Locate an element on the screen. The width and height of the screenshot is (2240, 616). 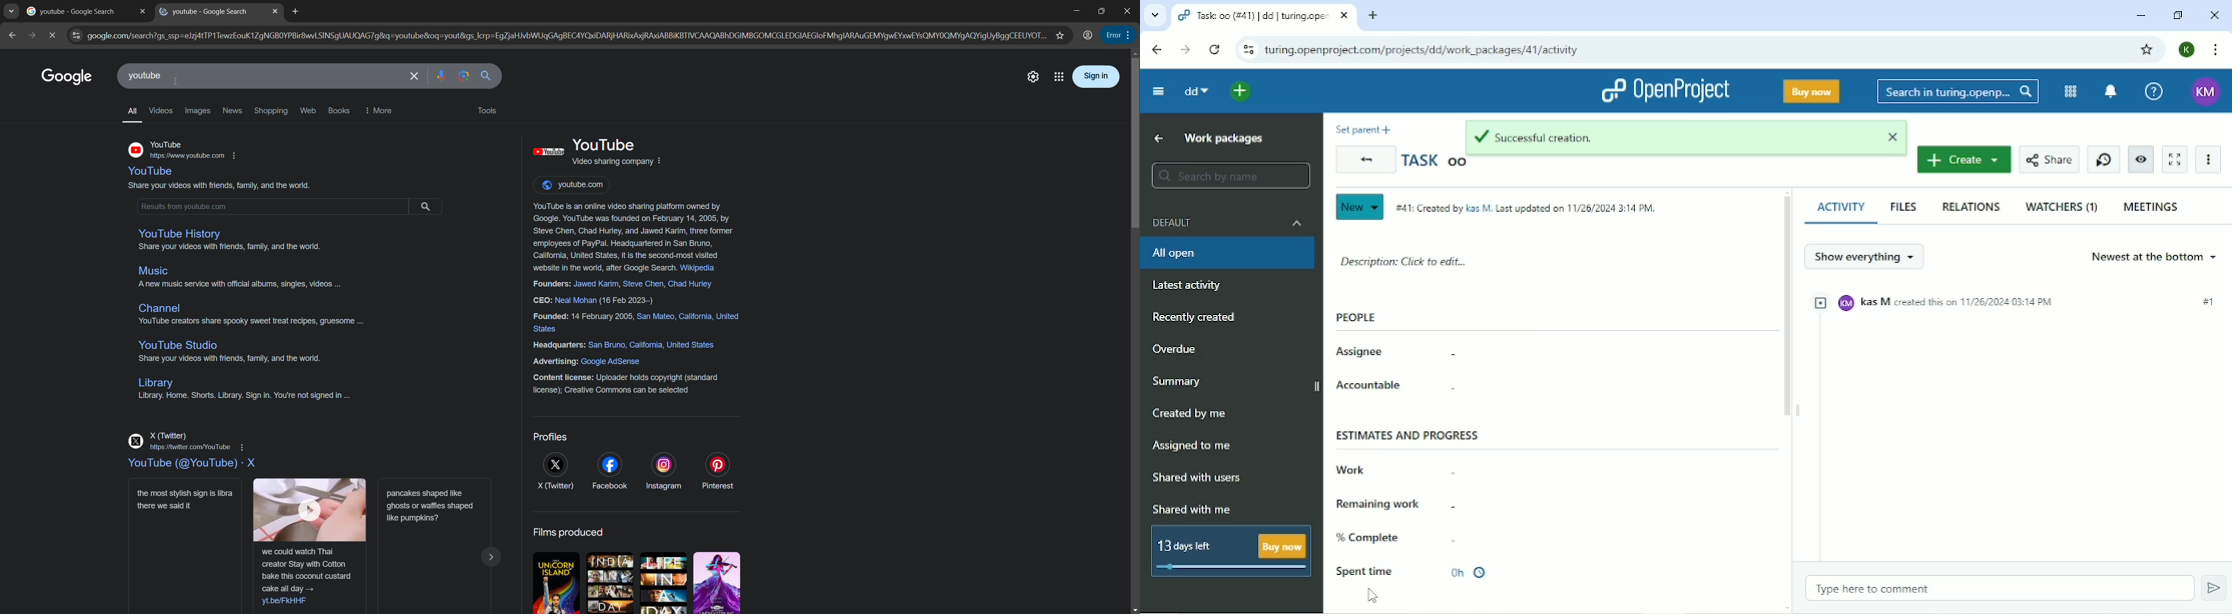
Estimates and progress is located at coordinates (1408, 436).